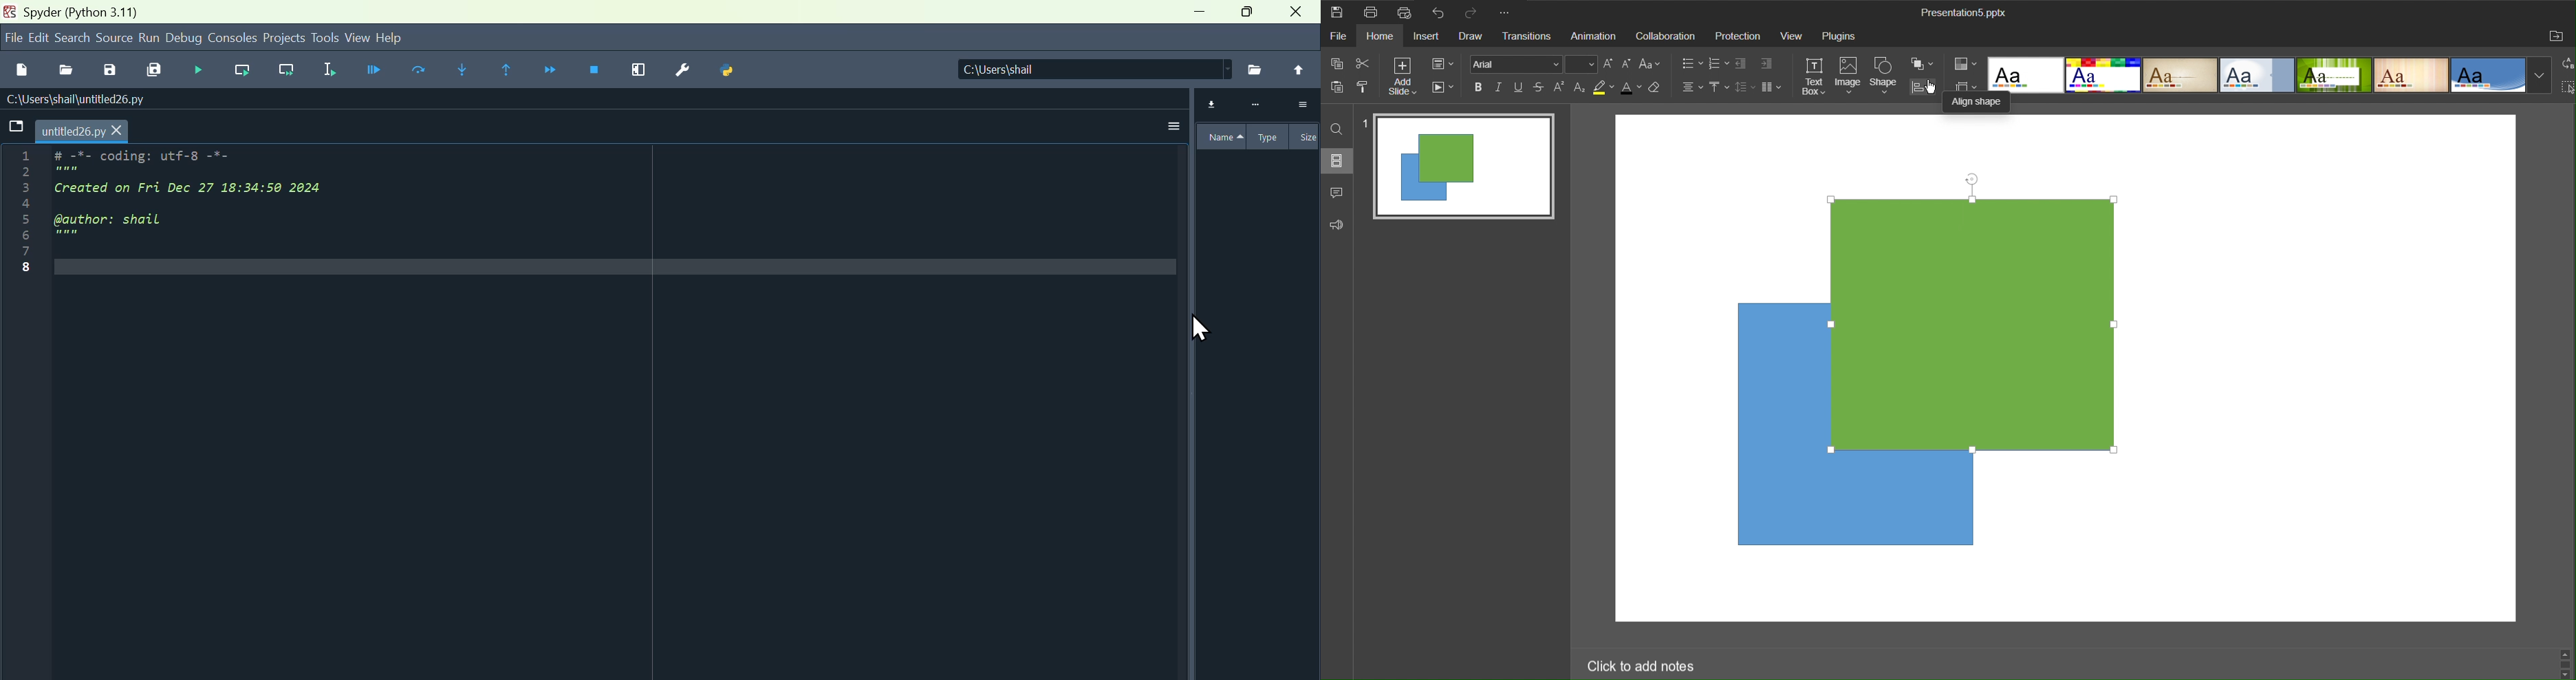 This screenshot has height=700, width=2576. Describe the element at coordinates (2557, 38) in the screenshot. I see `Open File Location` at that location.